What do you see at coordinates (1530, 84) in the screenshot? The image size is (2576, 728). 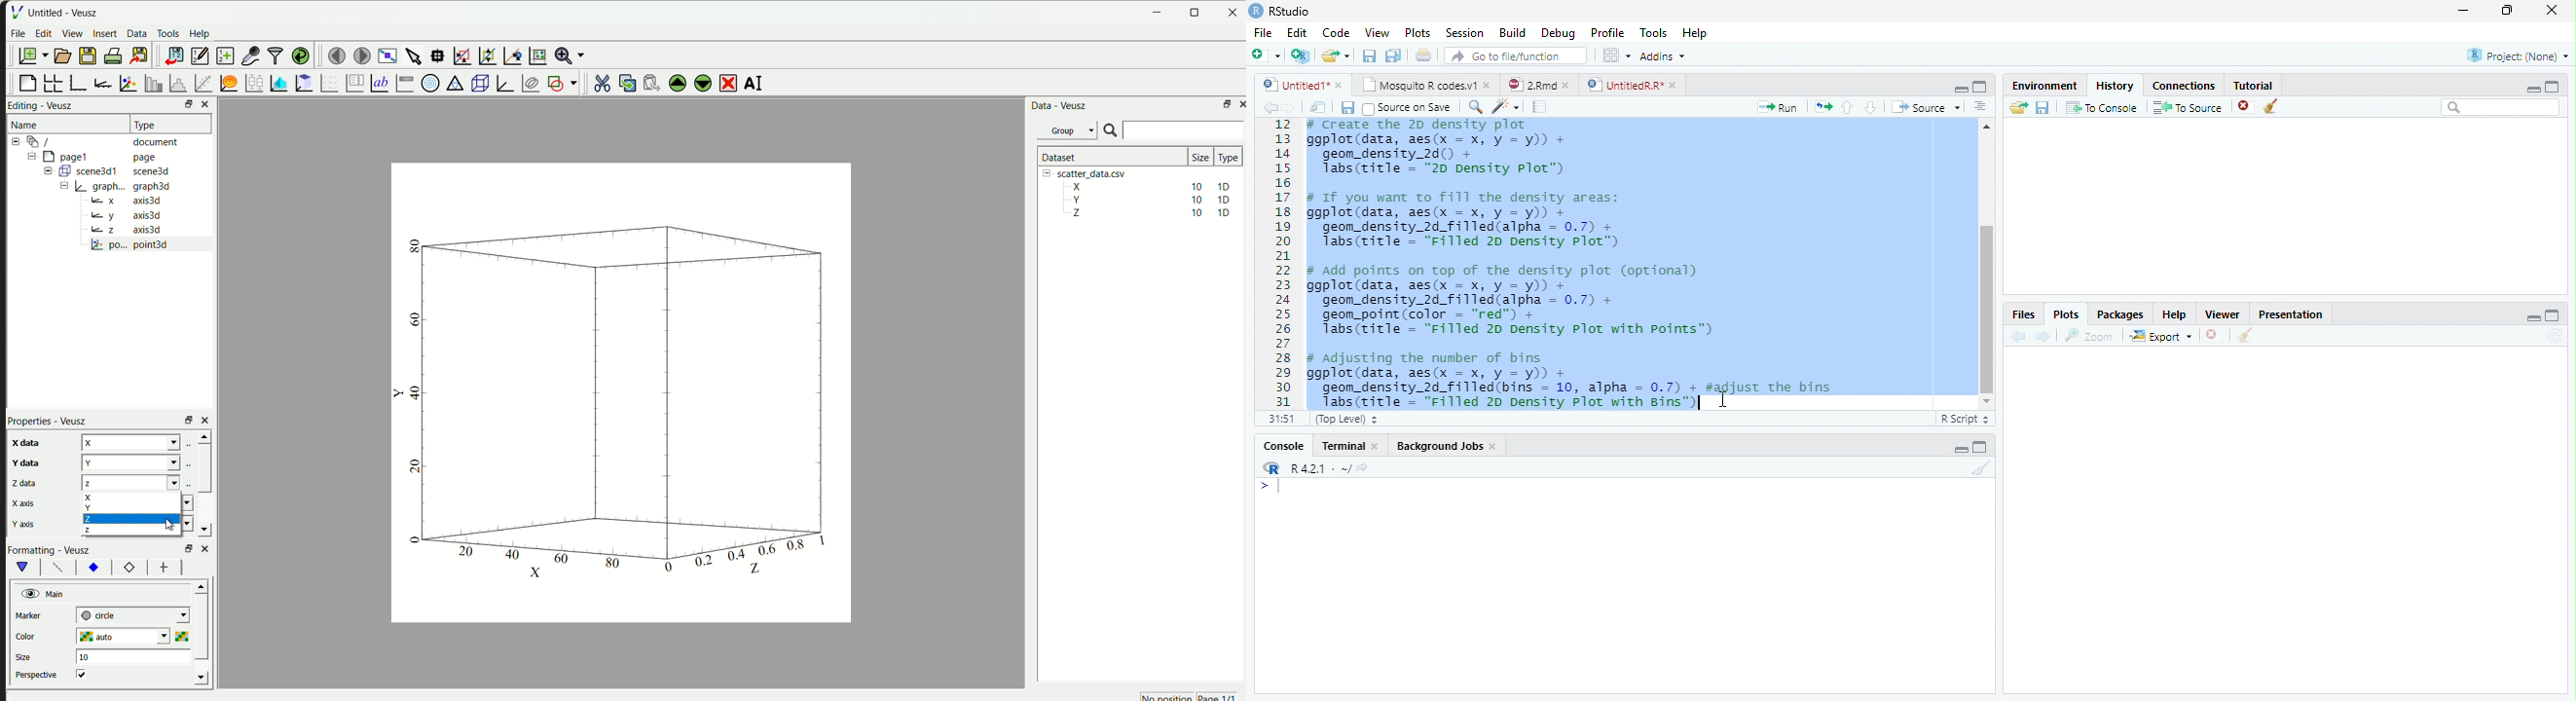 I see `2Rmd` at bounding box center [1530, 84].